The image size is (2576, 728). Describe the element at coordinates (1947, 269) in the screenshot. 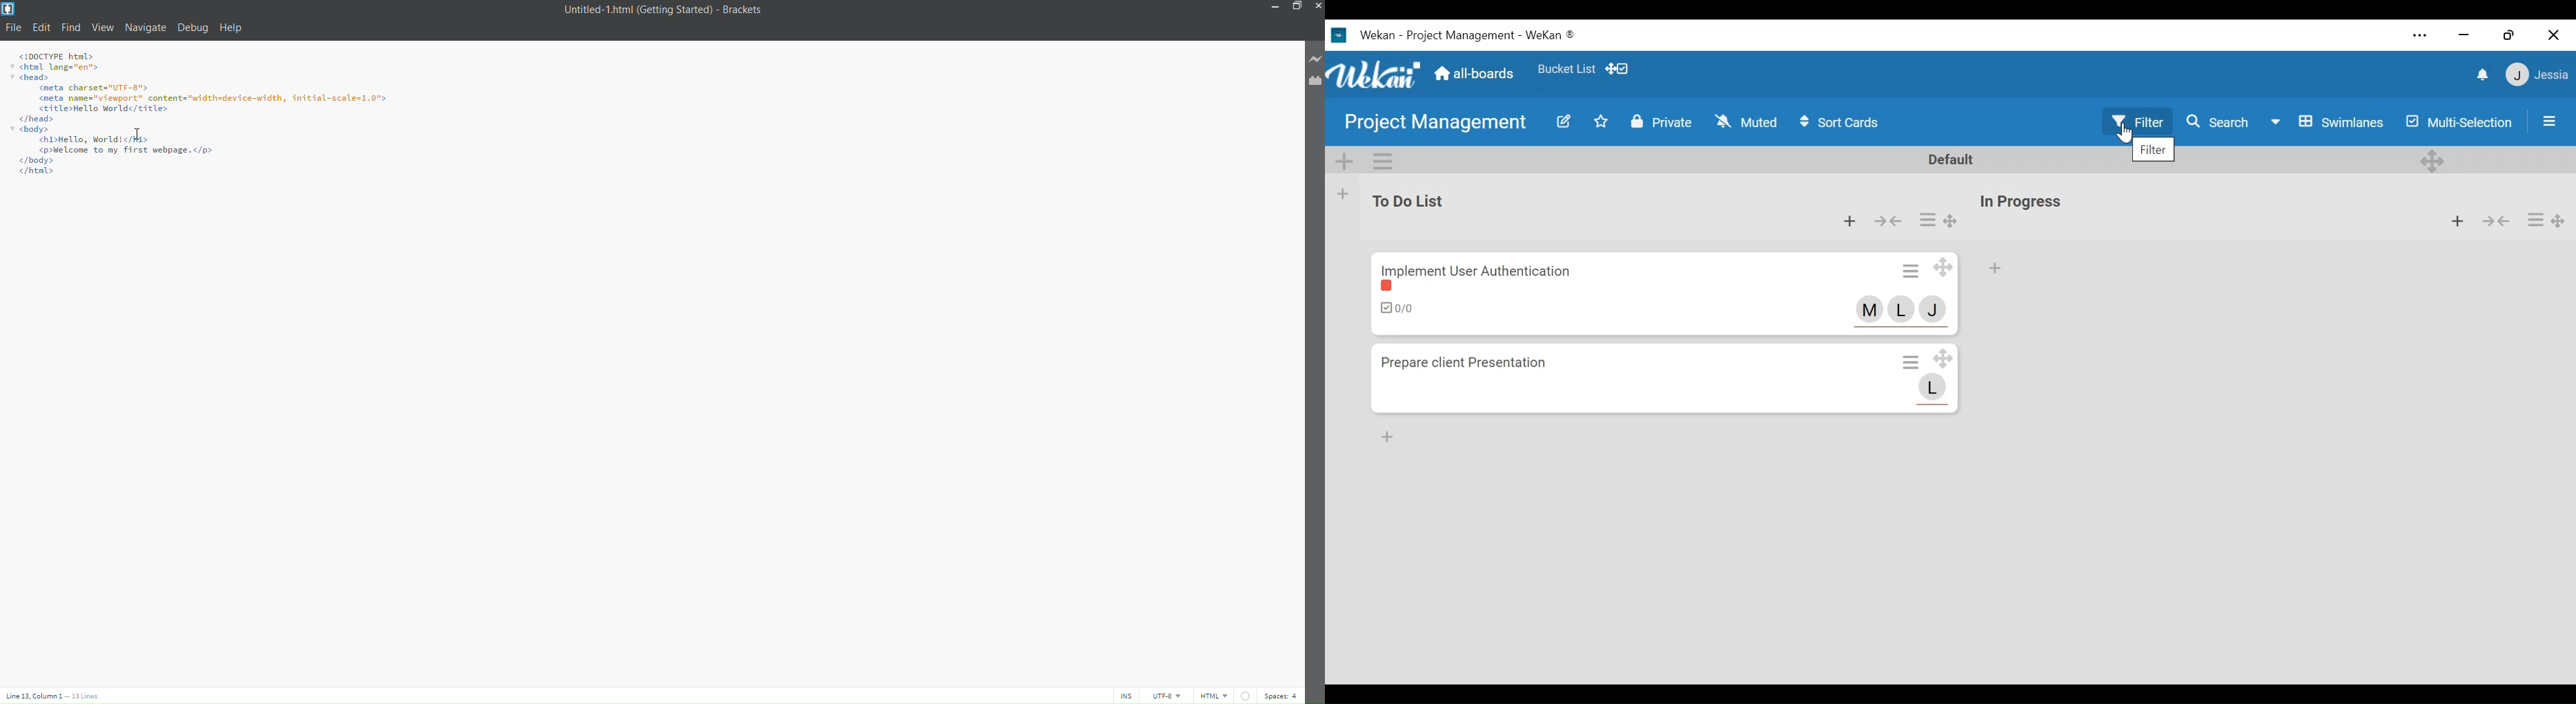

I see `Desktop drag handles` at that location.